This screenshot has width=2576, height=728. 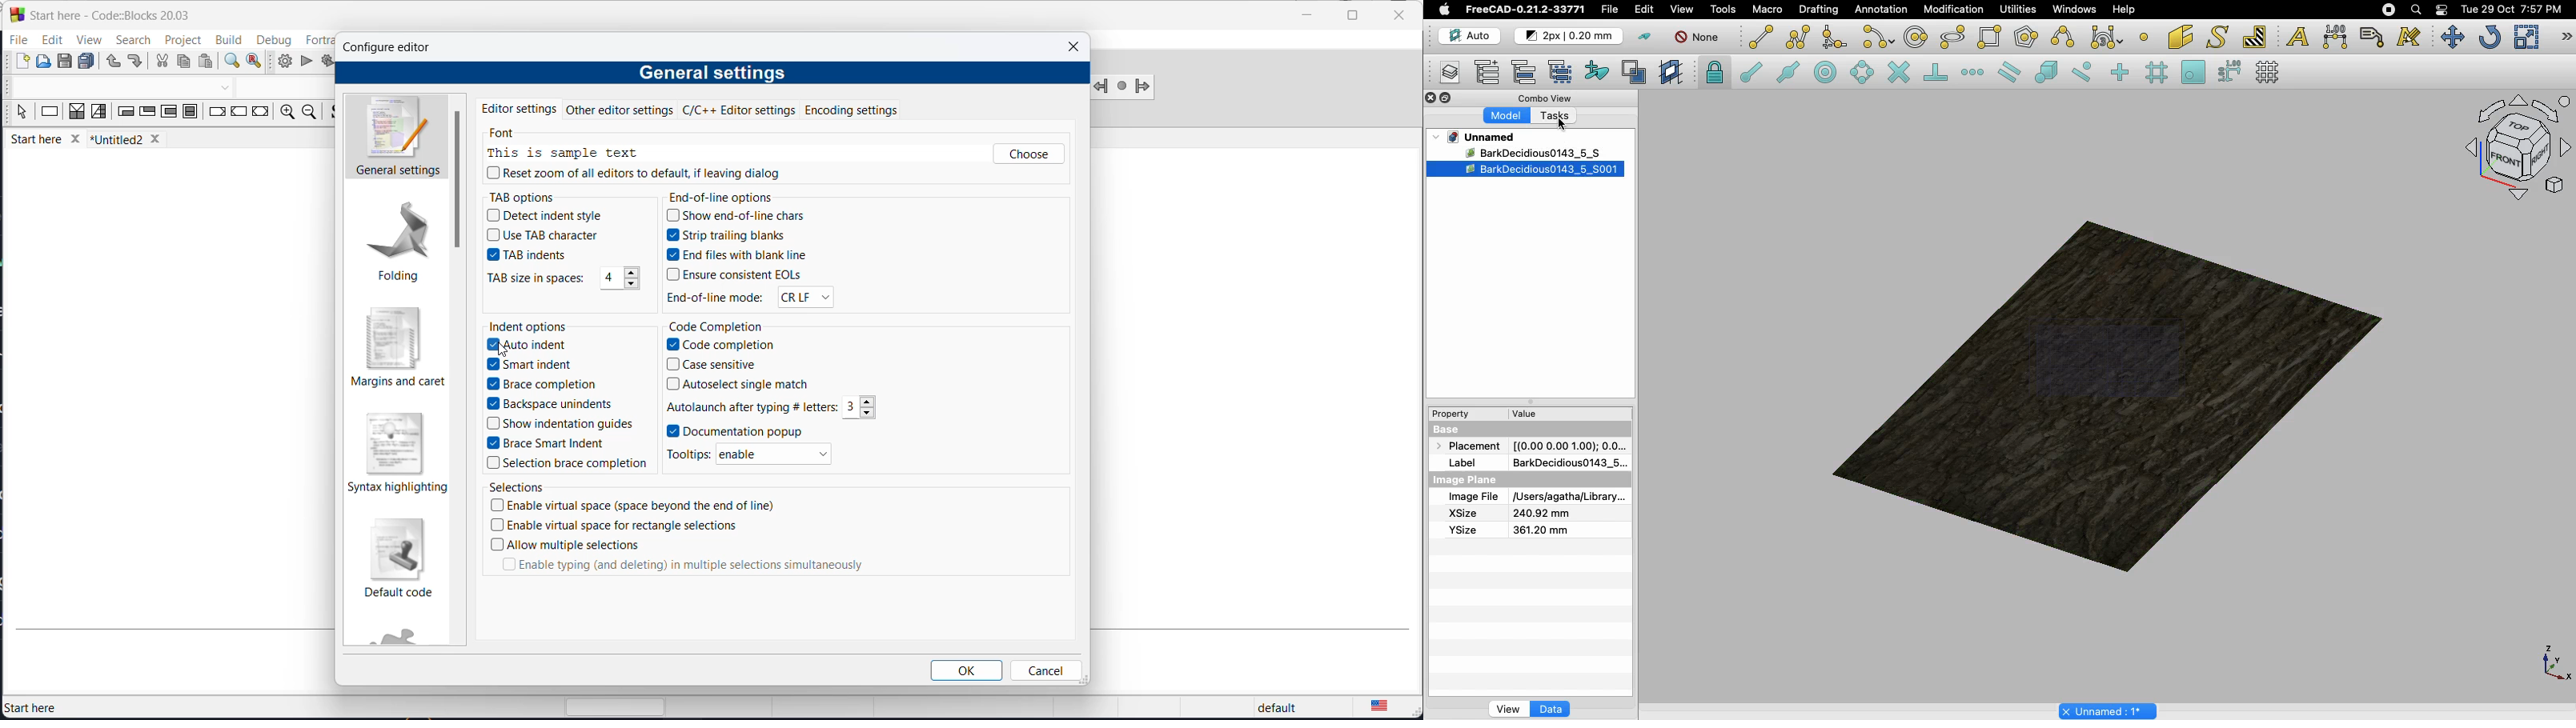 What do you see at coordinates (1431, 99) in the screenshot?
I see `Close` at bounding box center [1431, 99].